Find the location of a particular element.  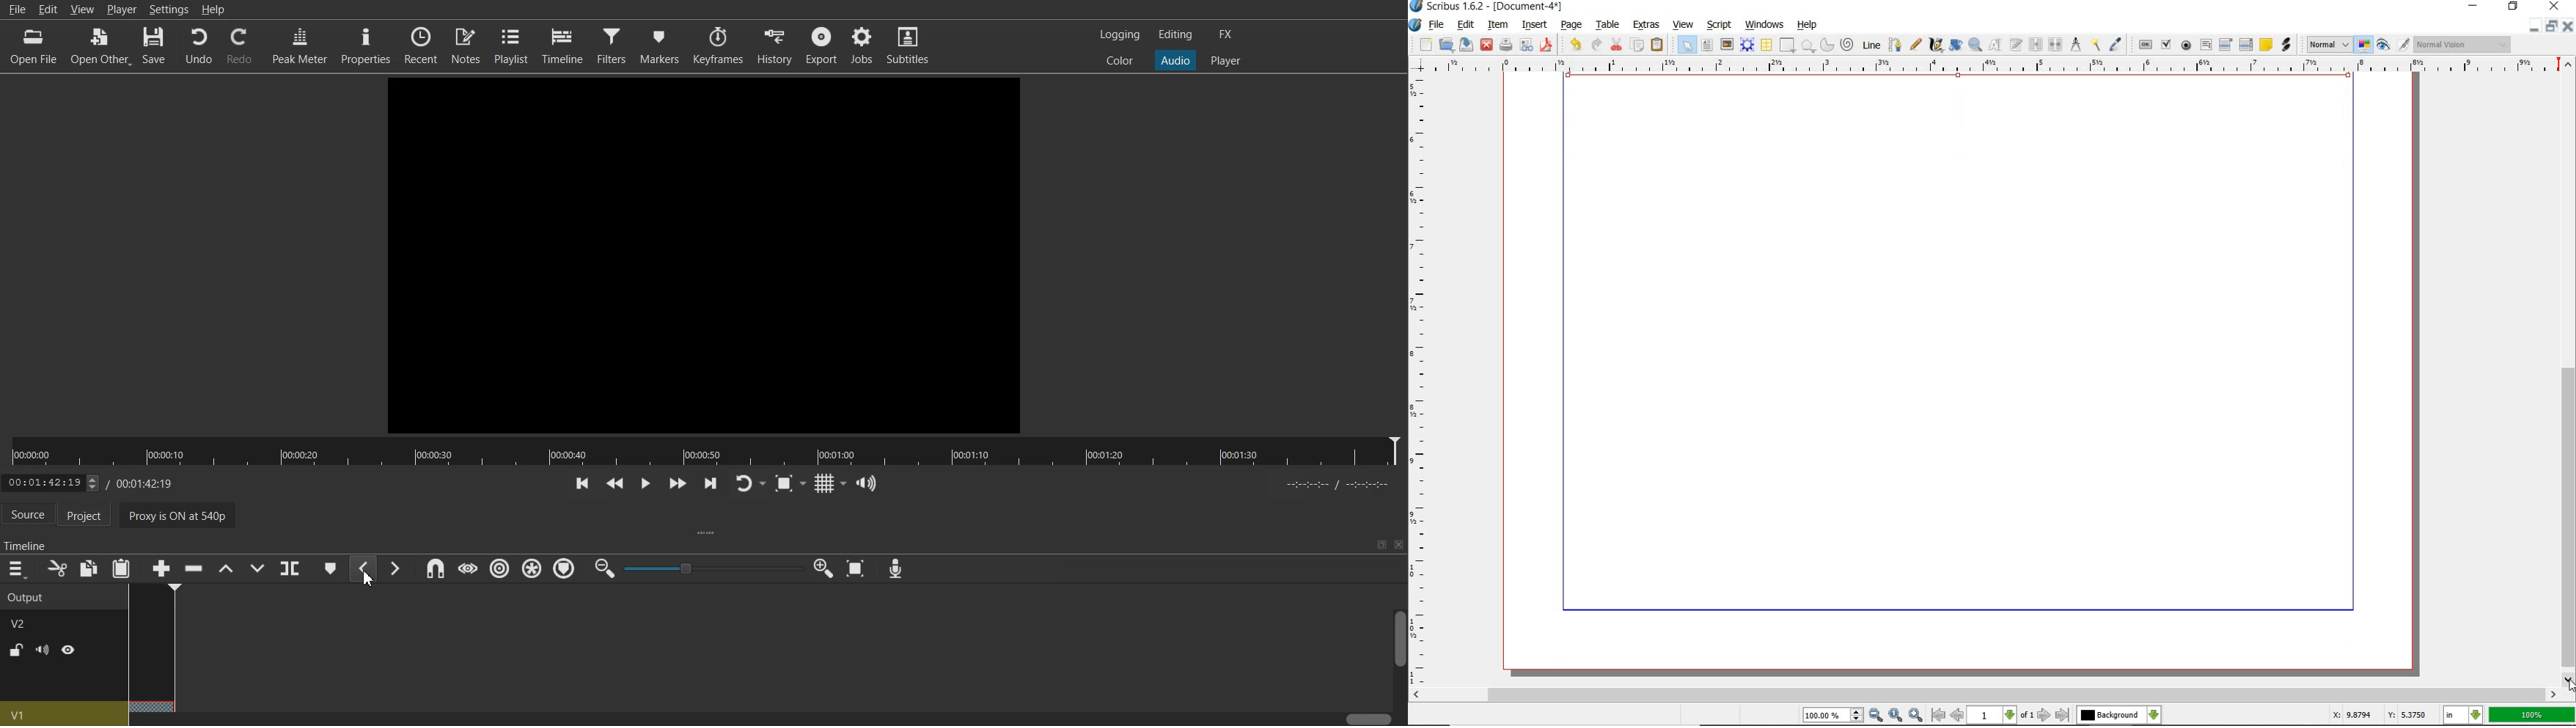

Toggle Zoom is located at coordinates (791, 484).